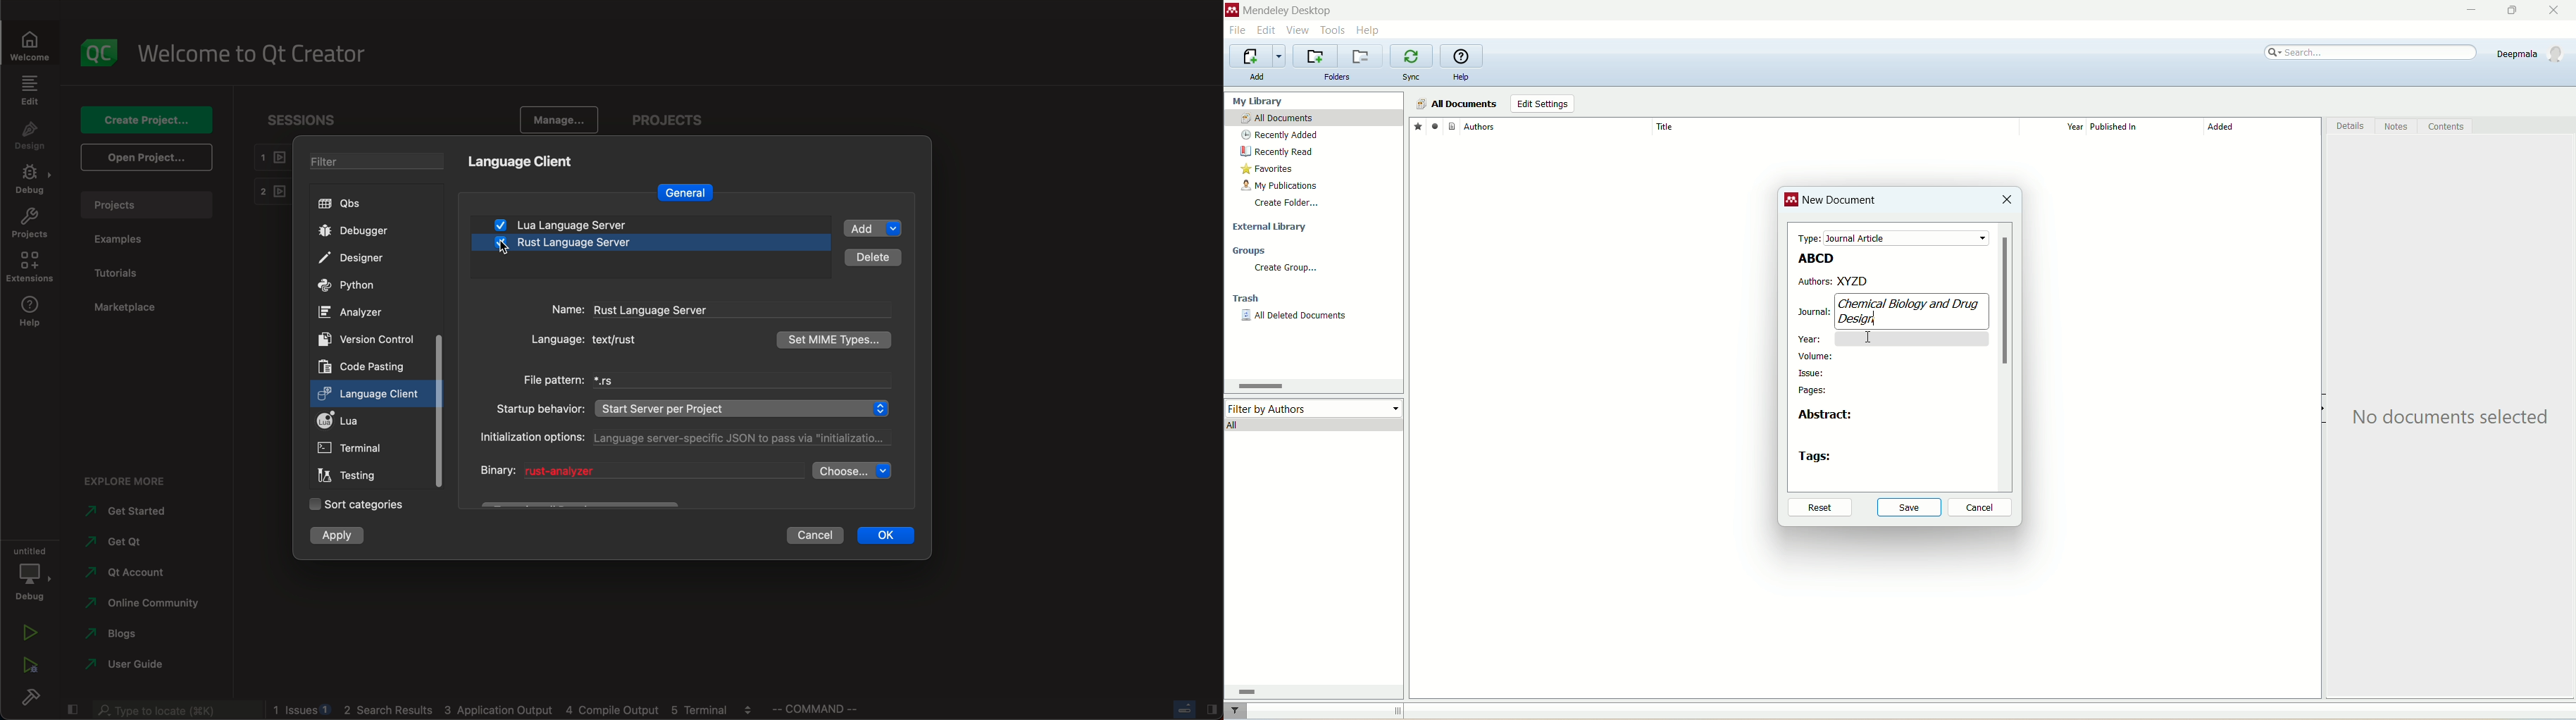 This screenshot has height=728, width=2576. What do you see at coordinates (146, 156) in the screenshot?
I see `open` at bounding box center [146, 156].